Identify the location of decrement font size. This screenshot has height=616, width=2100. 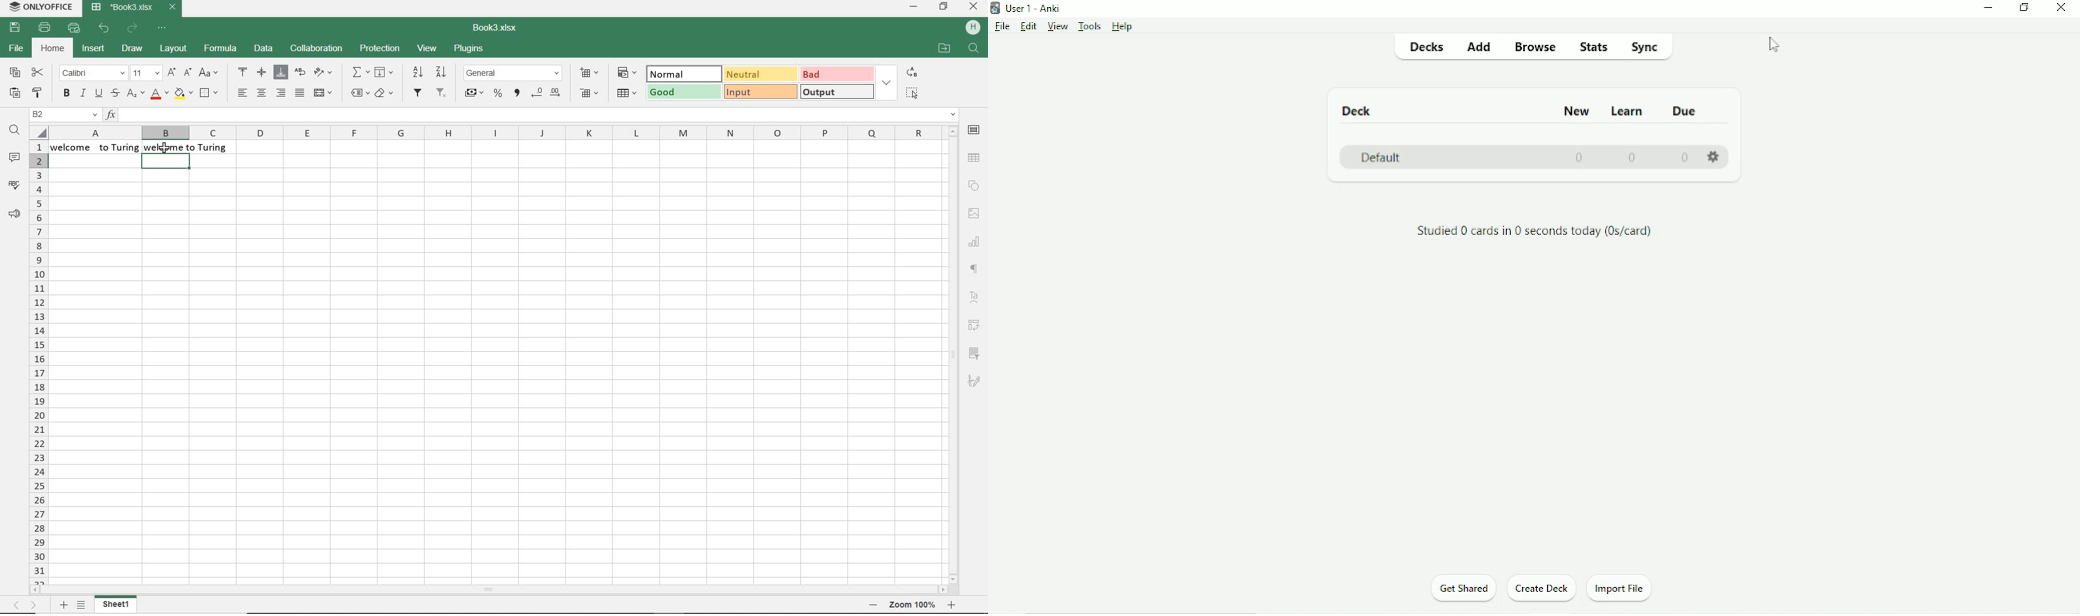
(186, 72).